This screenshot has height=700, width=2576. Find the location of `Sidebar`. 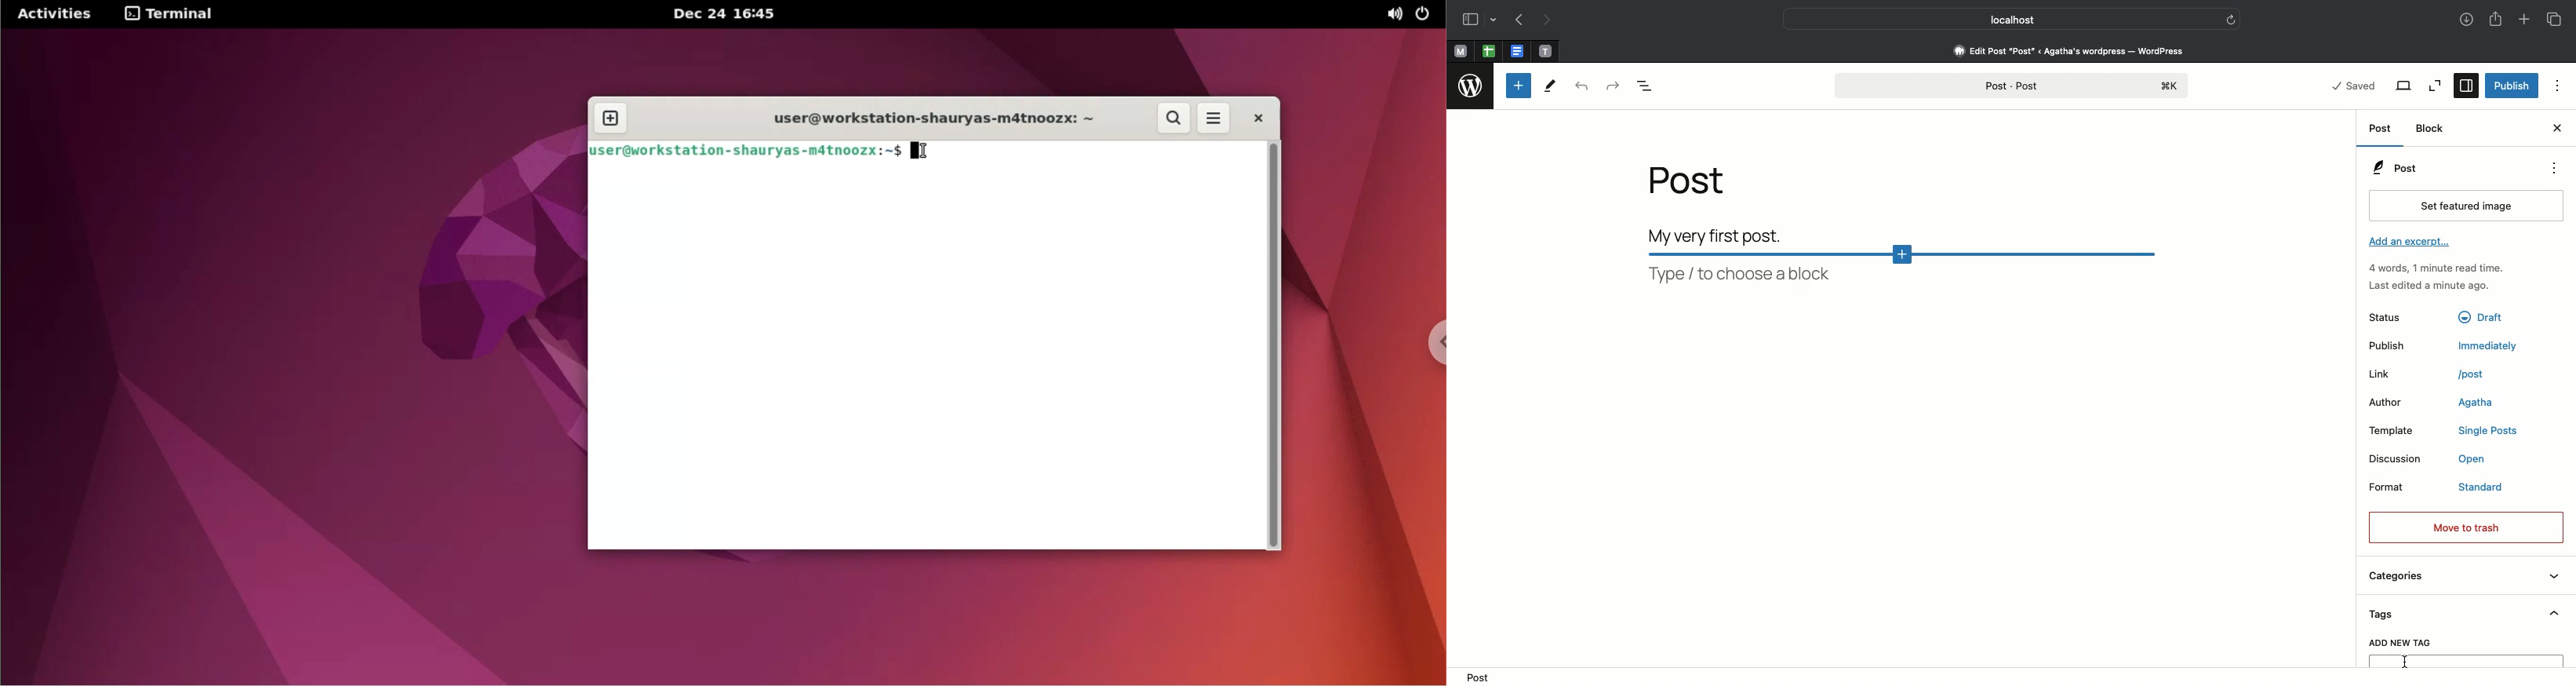

Sidebar is located at coordinates (2465, 86).